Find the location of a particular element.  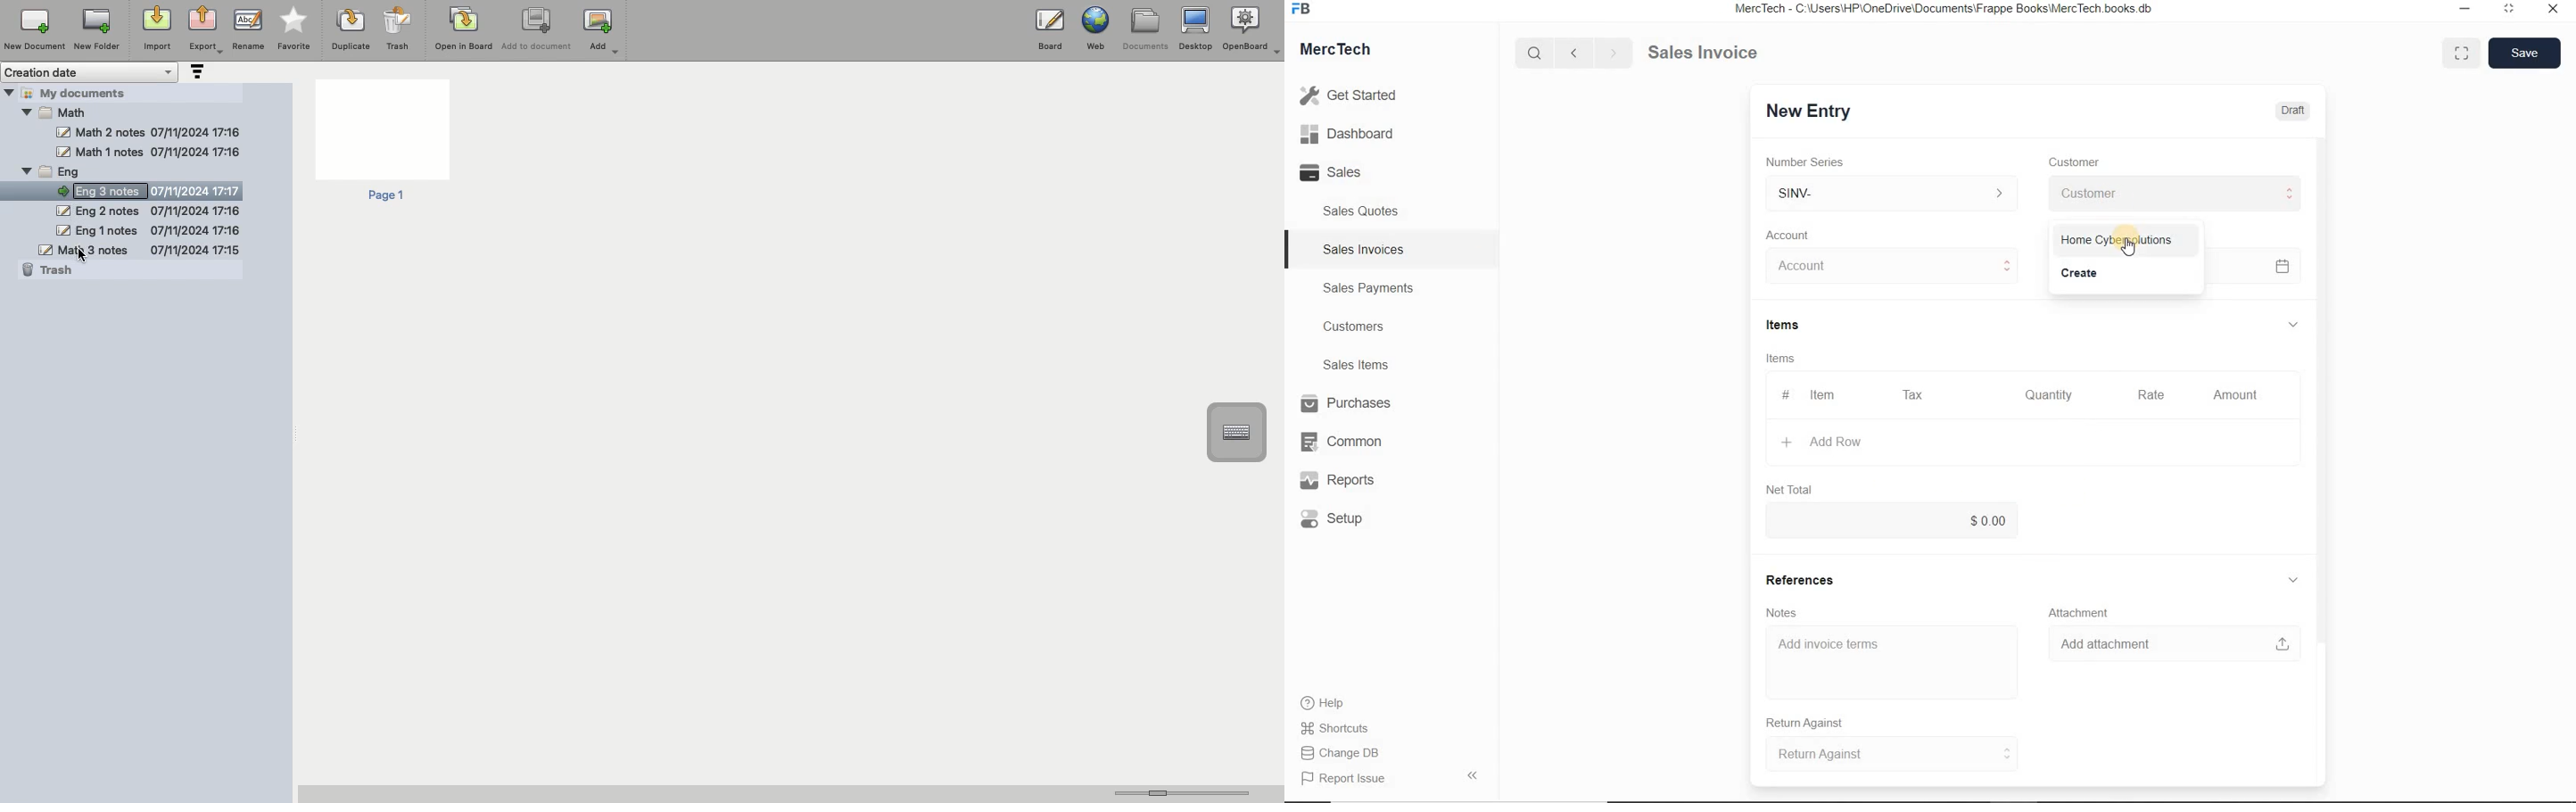

Go forward is located at coordinates (1613, 53).